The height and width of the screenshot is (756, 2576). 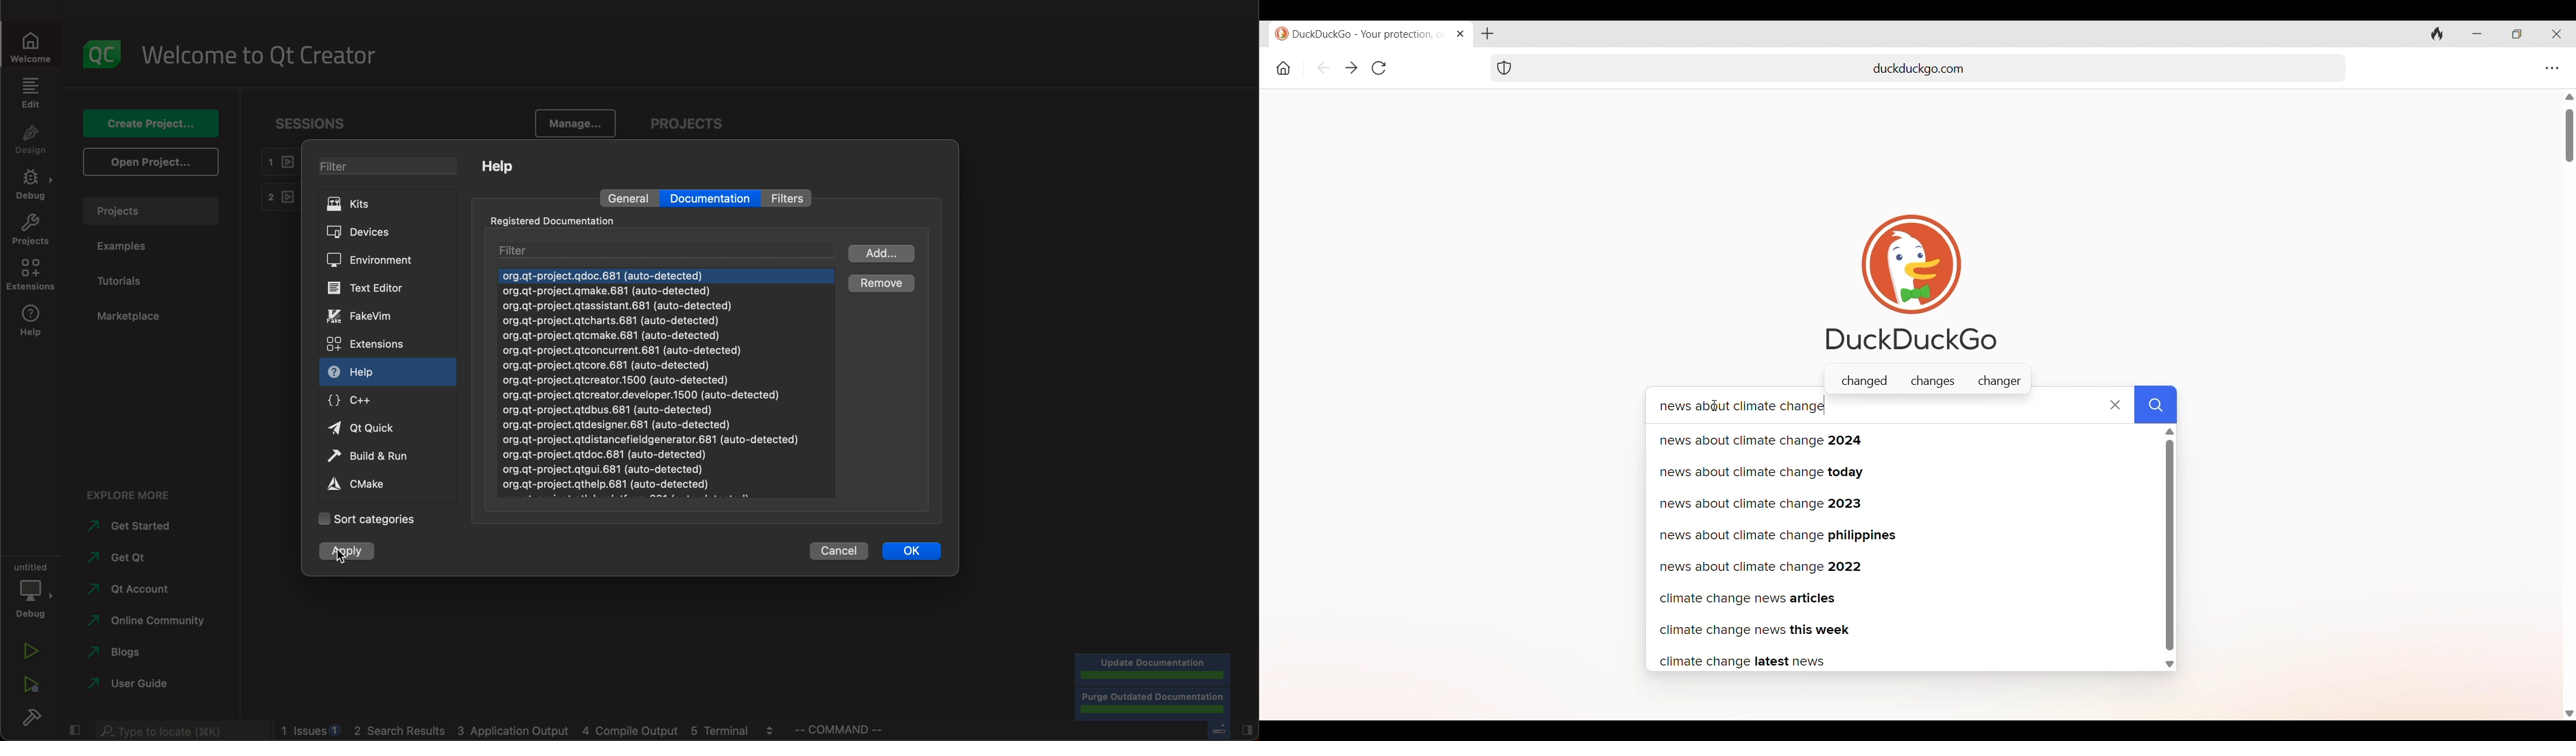 I want to click on Climate change news this week, so click(x=1901, y=631).